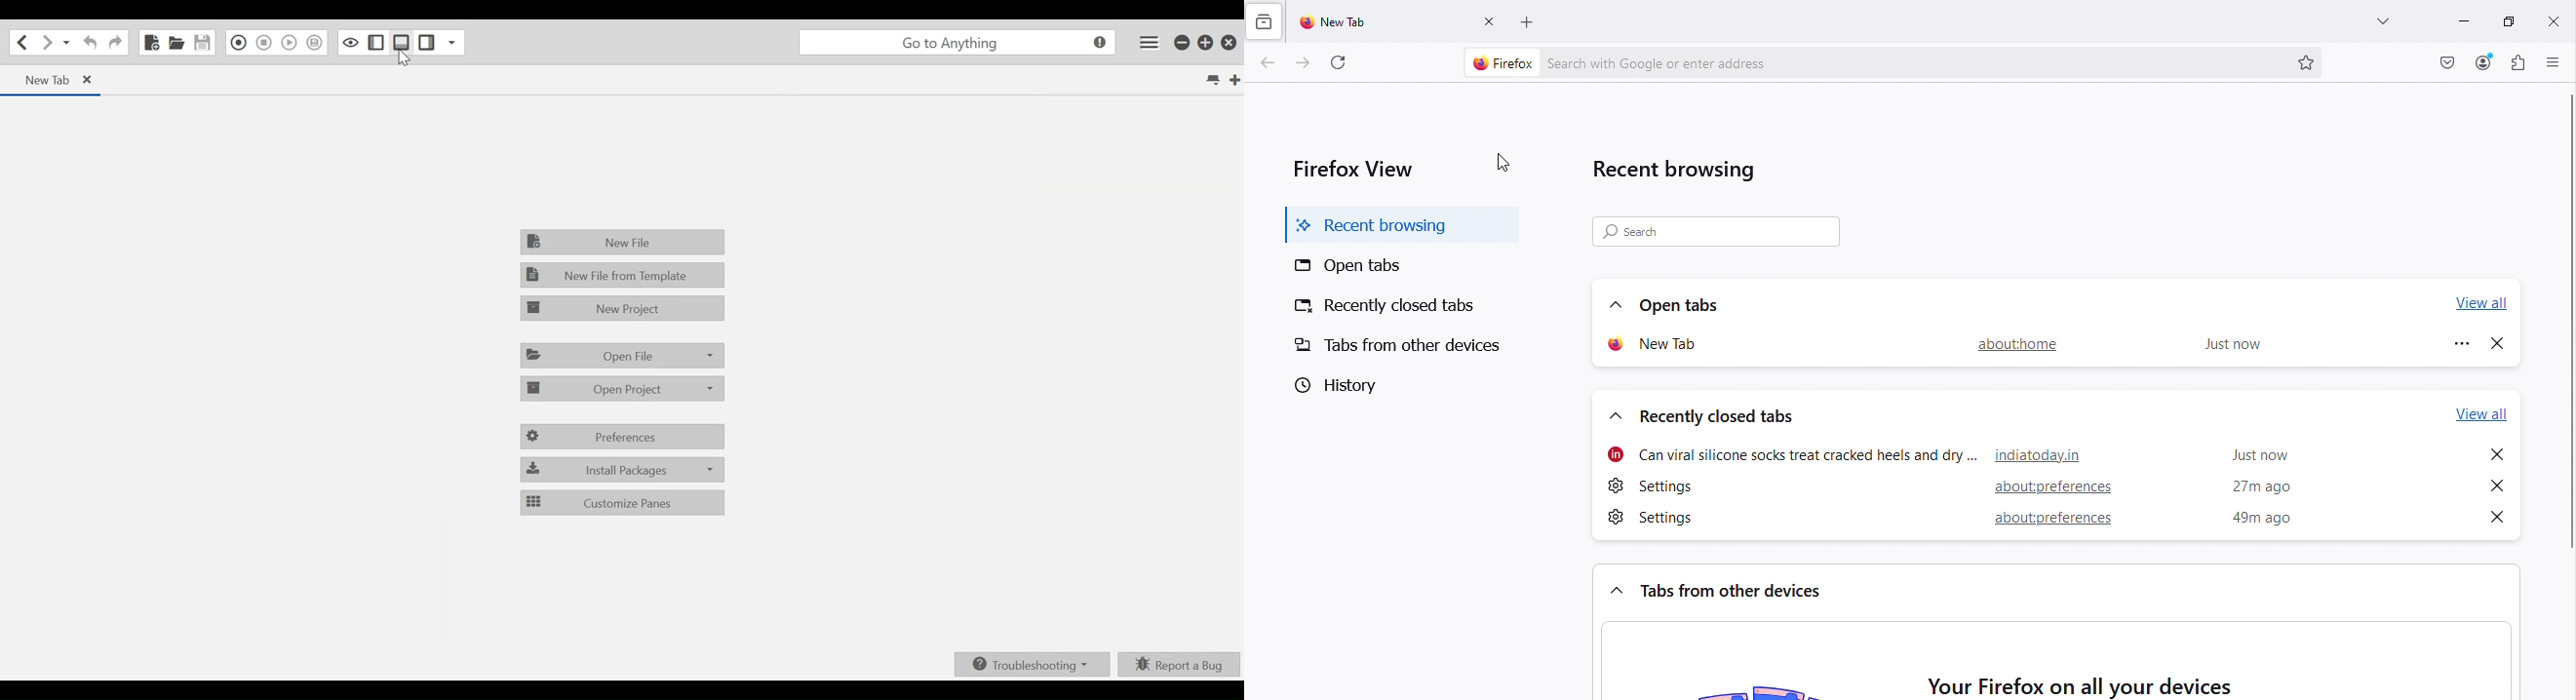  I want to click on Play last Macro, so click(288, 43).